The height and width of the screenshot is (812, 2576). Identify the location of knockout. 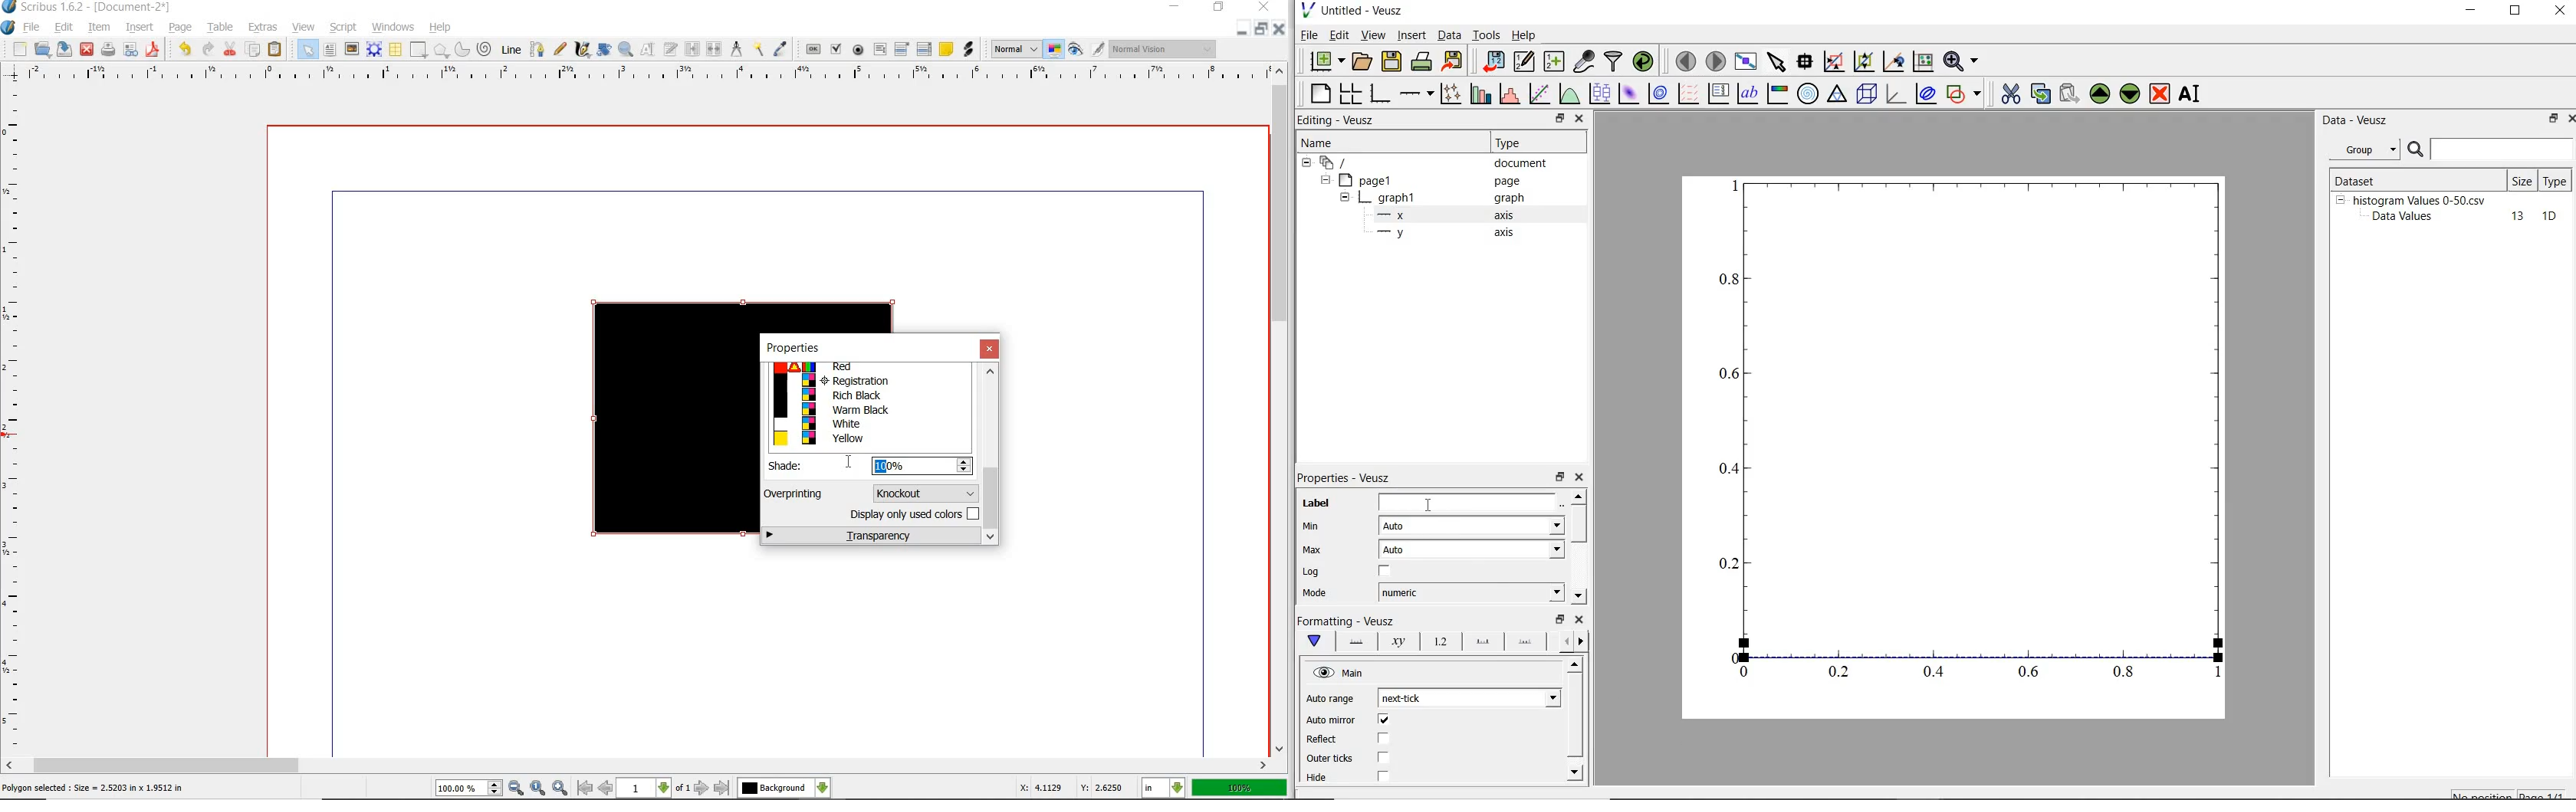
(923, 492).